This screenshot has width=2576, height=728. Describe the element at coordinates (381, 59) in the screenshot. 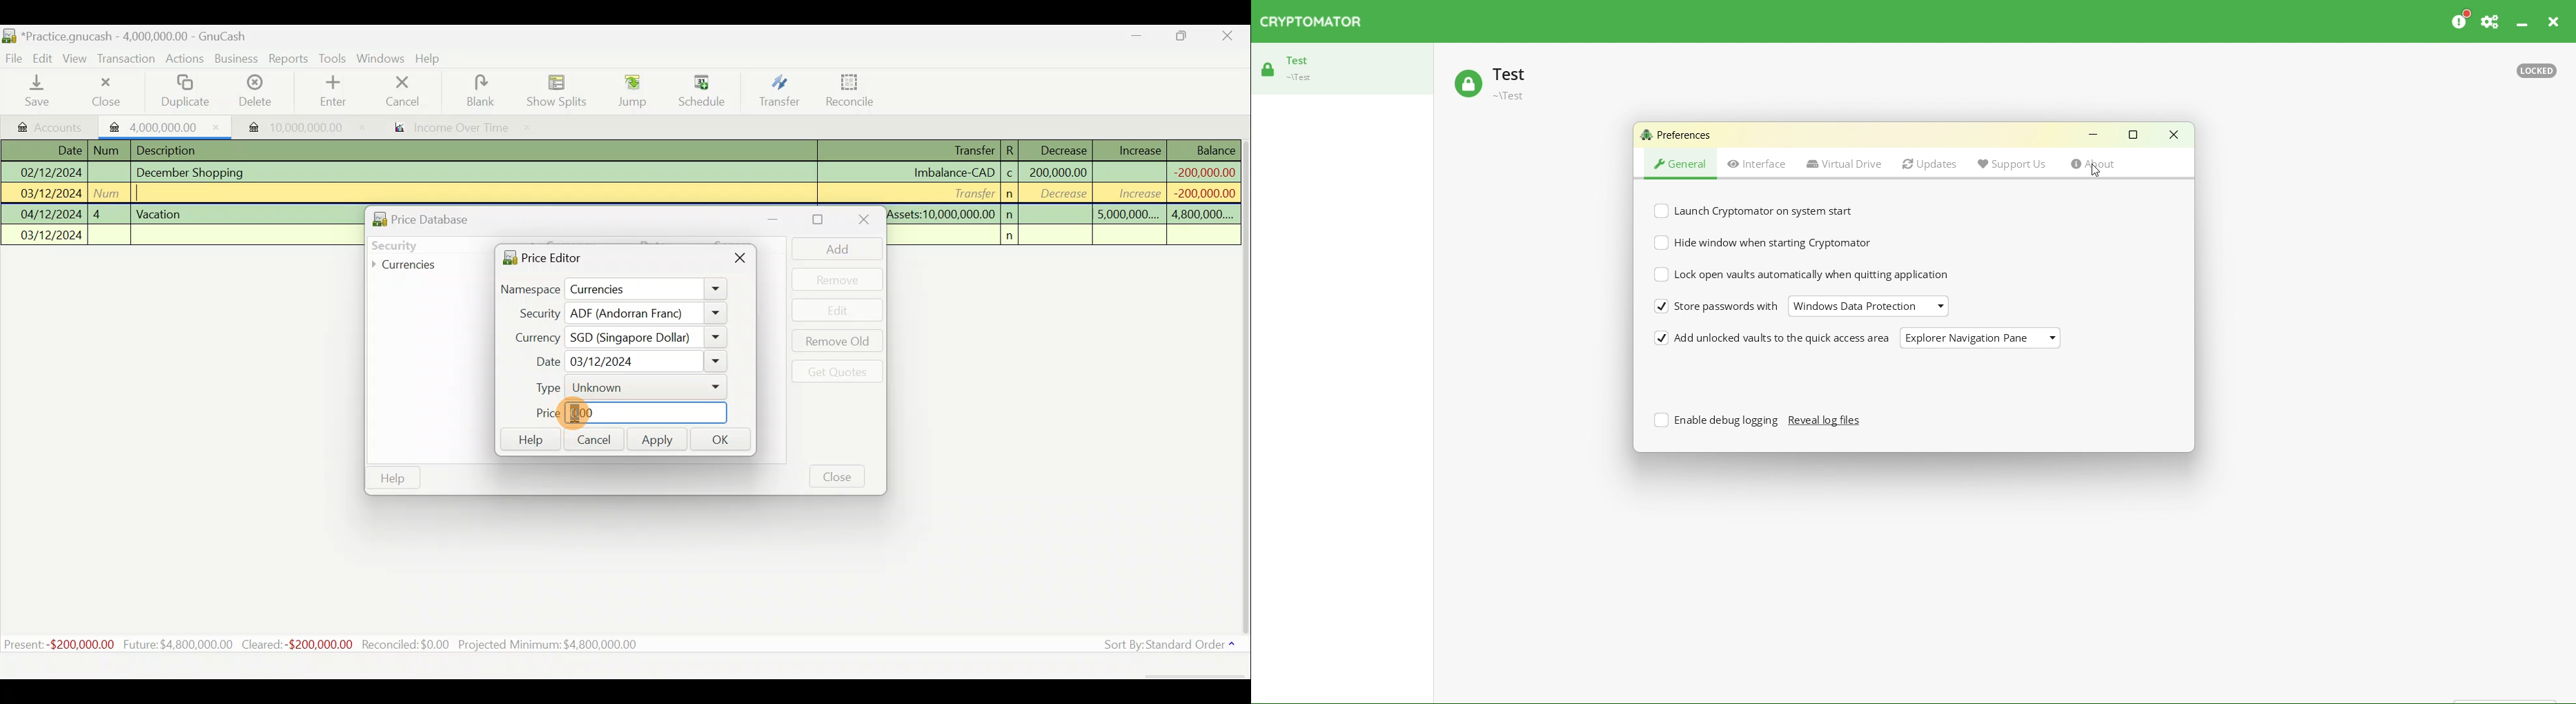

I see `Windows` at that location.